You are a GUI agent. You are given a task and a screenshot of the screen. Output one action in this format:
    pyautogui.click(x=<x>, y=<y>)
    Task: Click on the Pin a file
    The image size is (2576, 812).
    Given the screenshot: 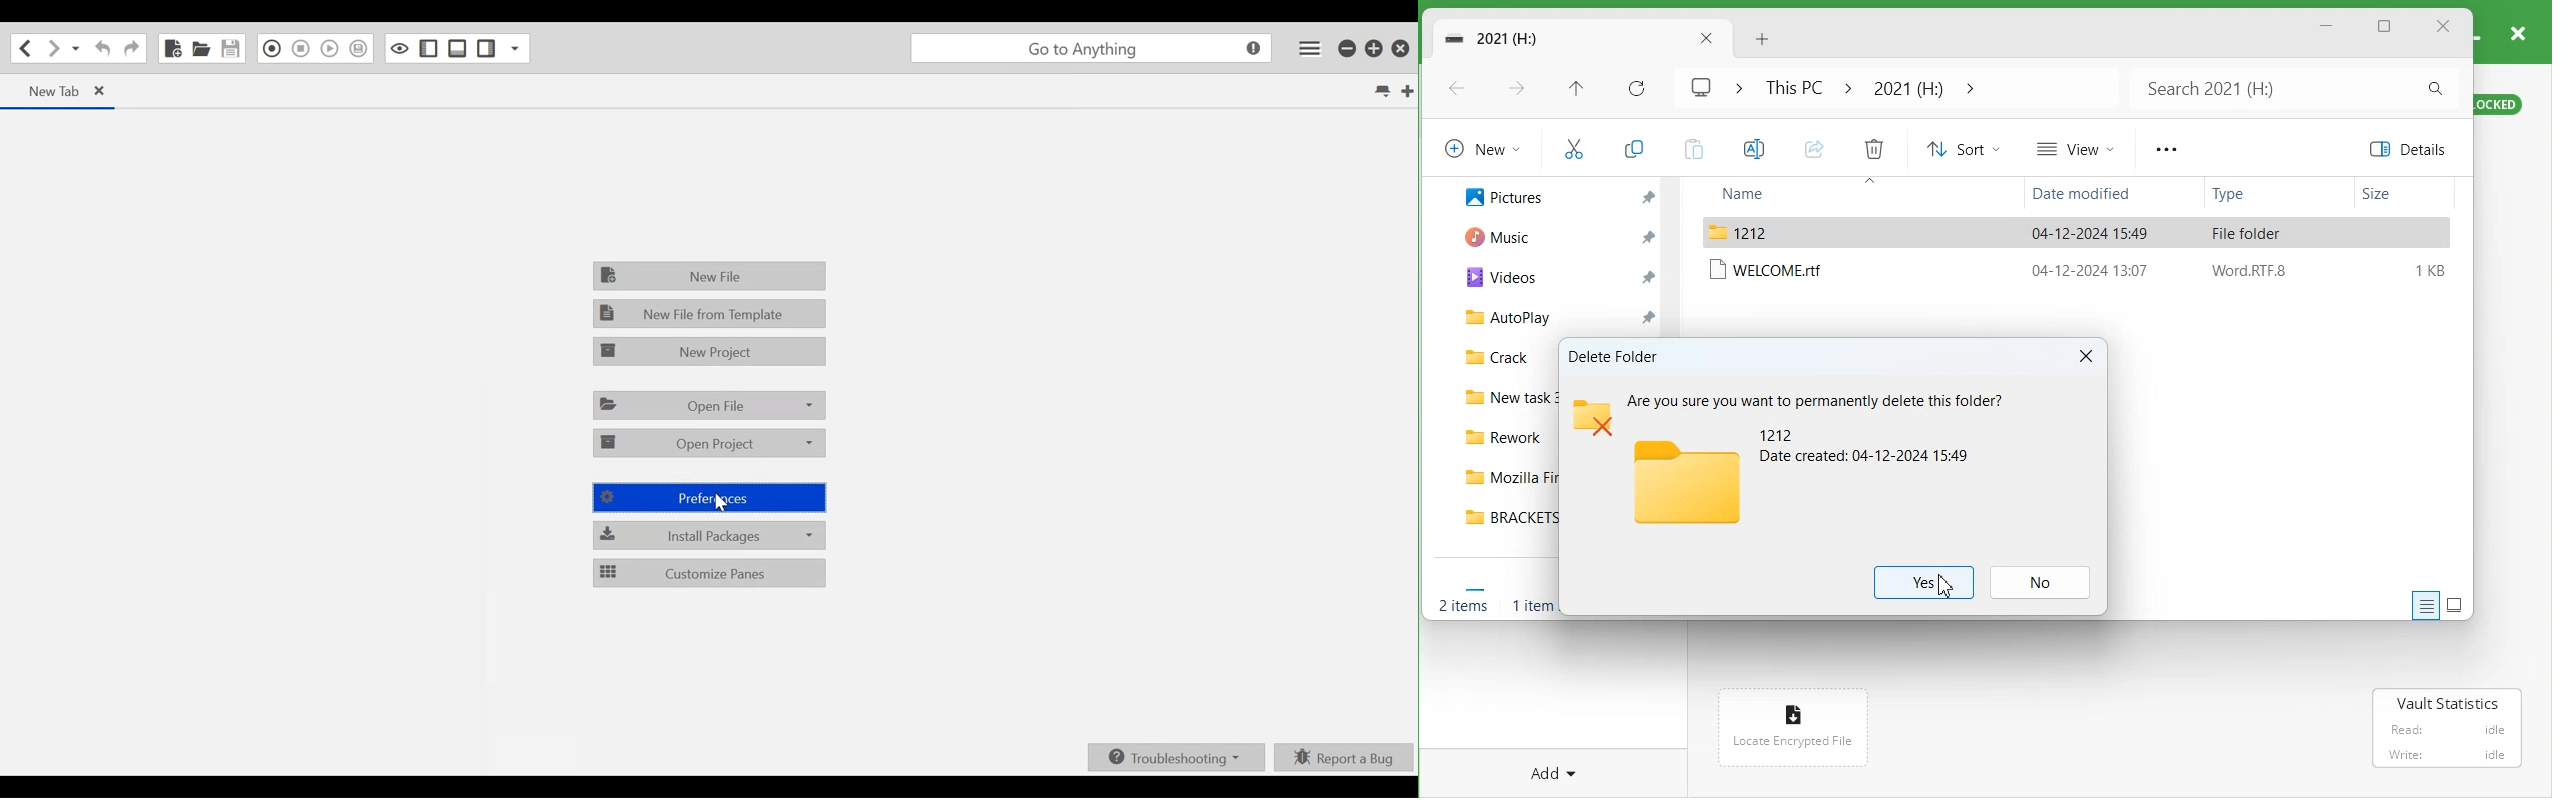 What is the action you would take?
    pyautogui.click(x=1647, y=194)
    